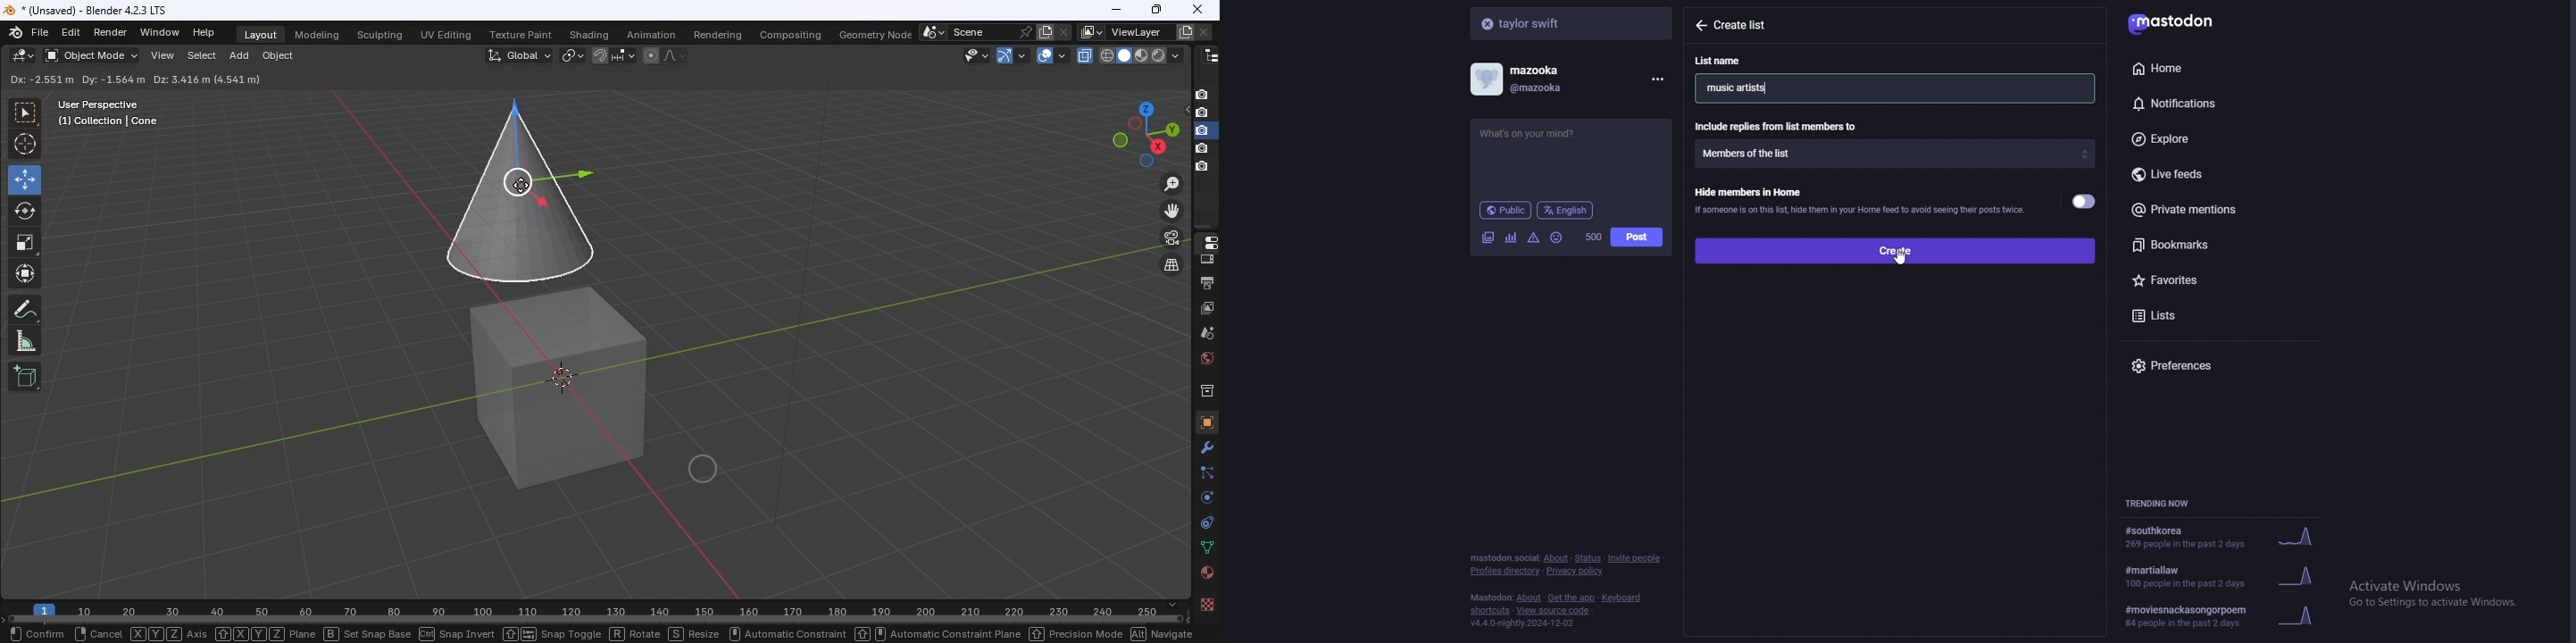  Describe the element at coordinates (1511, 237) in the screenshot. I see `poll` at that location.